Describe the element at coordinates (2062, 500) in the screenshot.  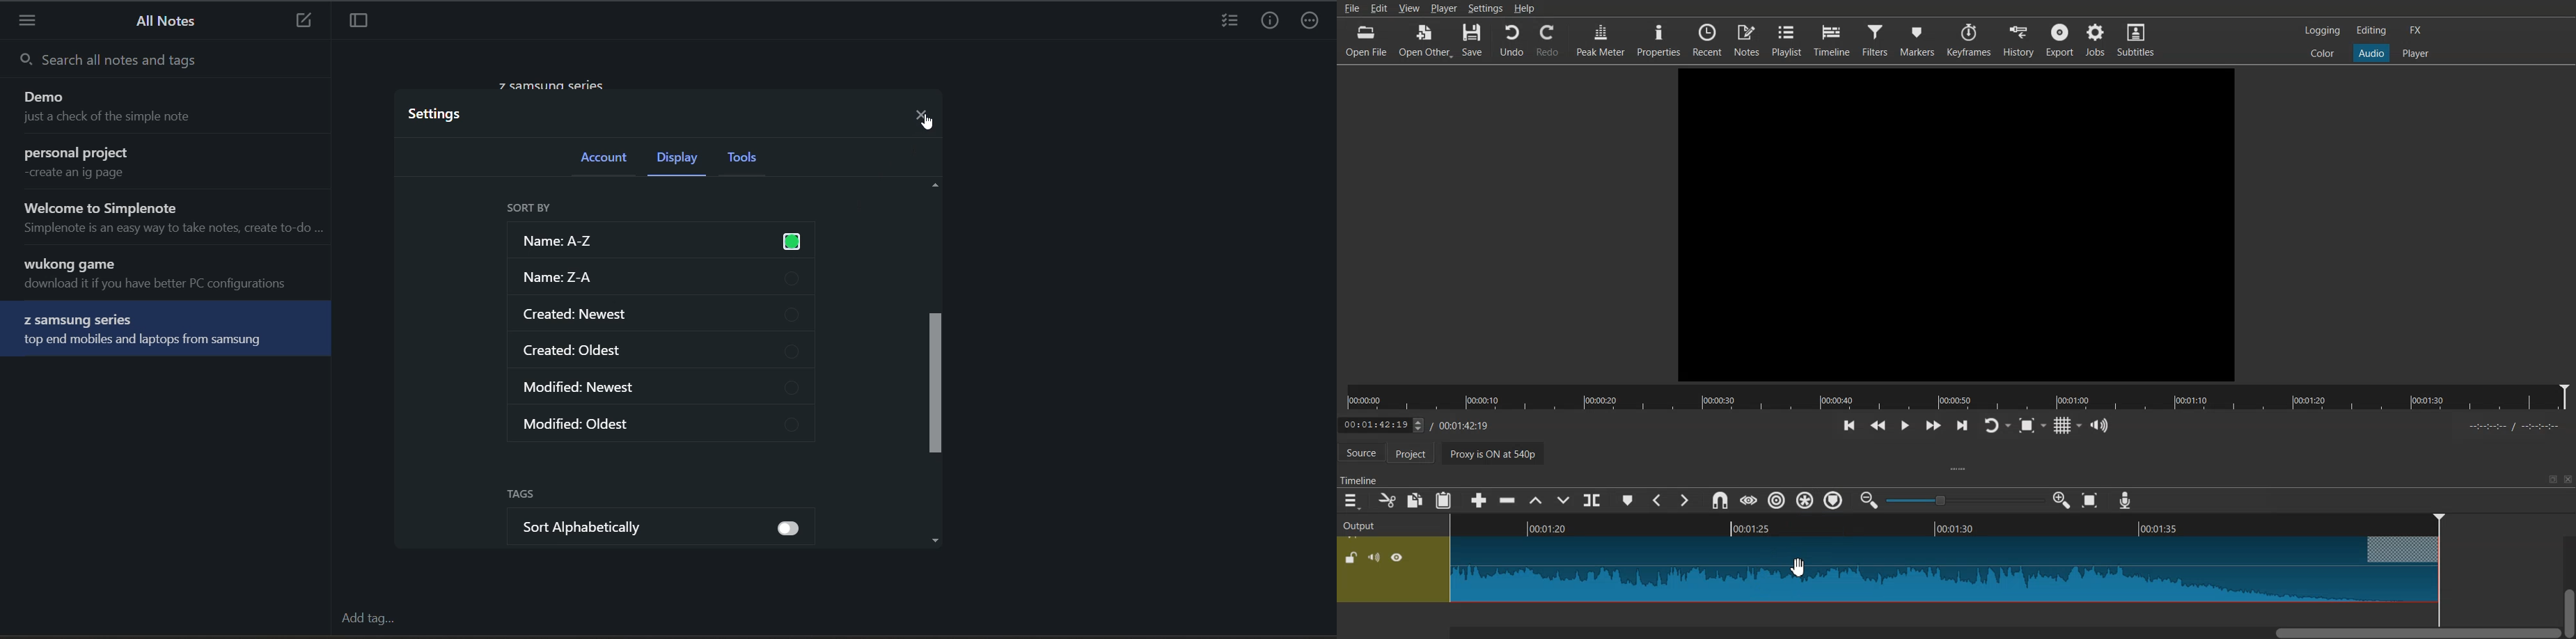
I see `Zoom timeline in` at that location.